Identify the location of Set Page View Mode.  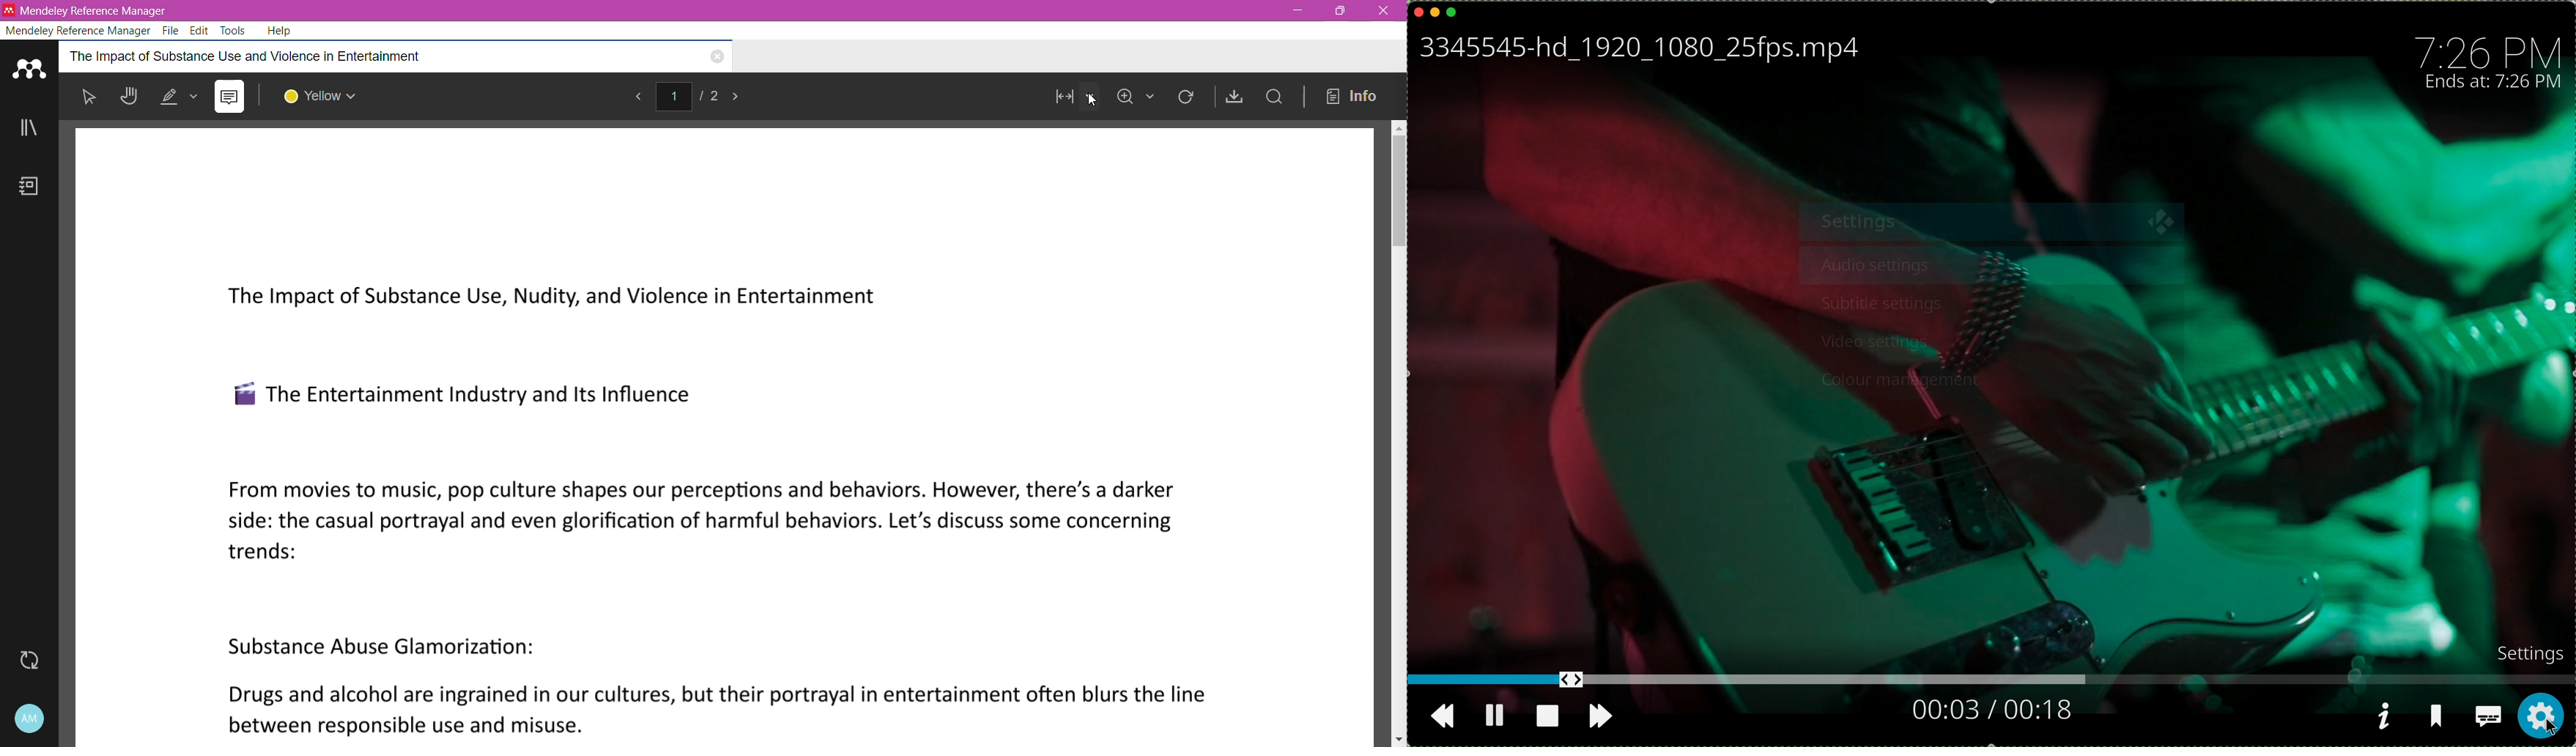
(1073, 98).